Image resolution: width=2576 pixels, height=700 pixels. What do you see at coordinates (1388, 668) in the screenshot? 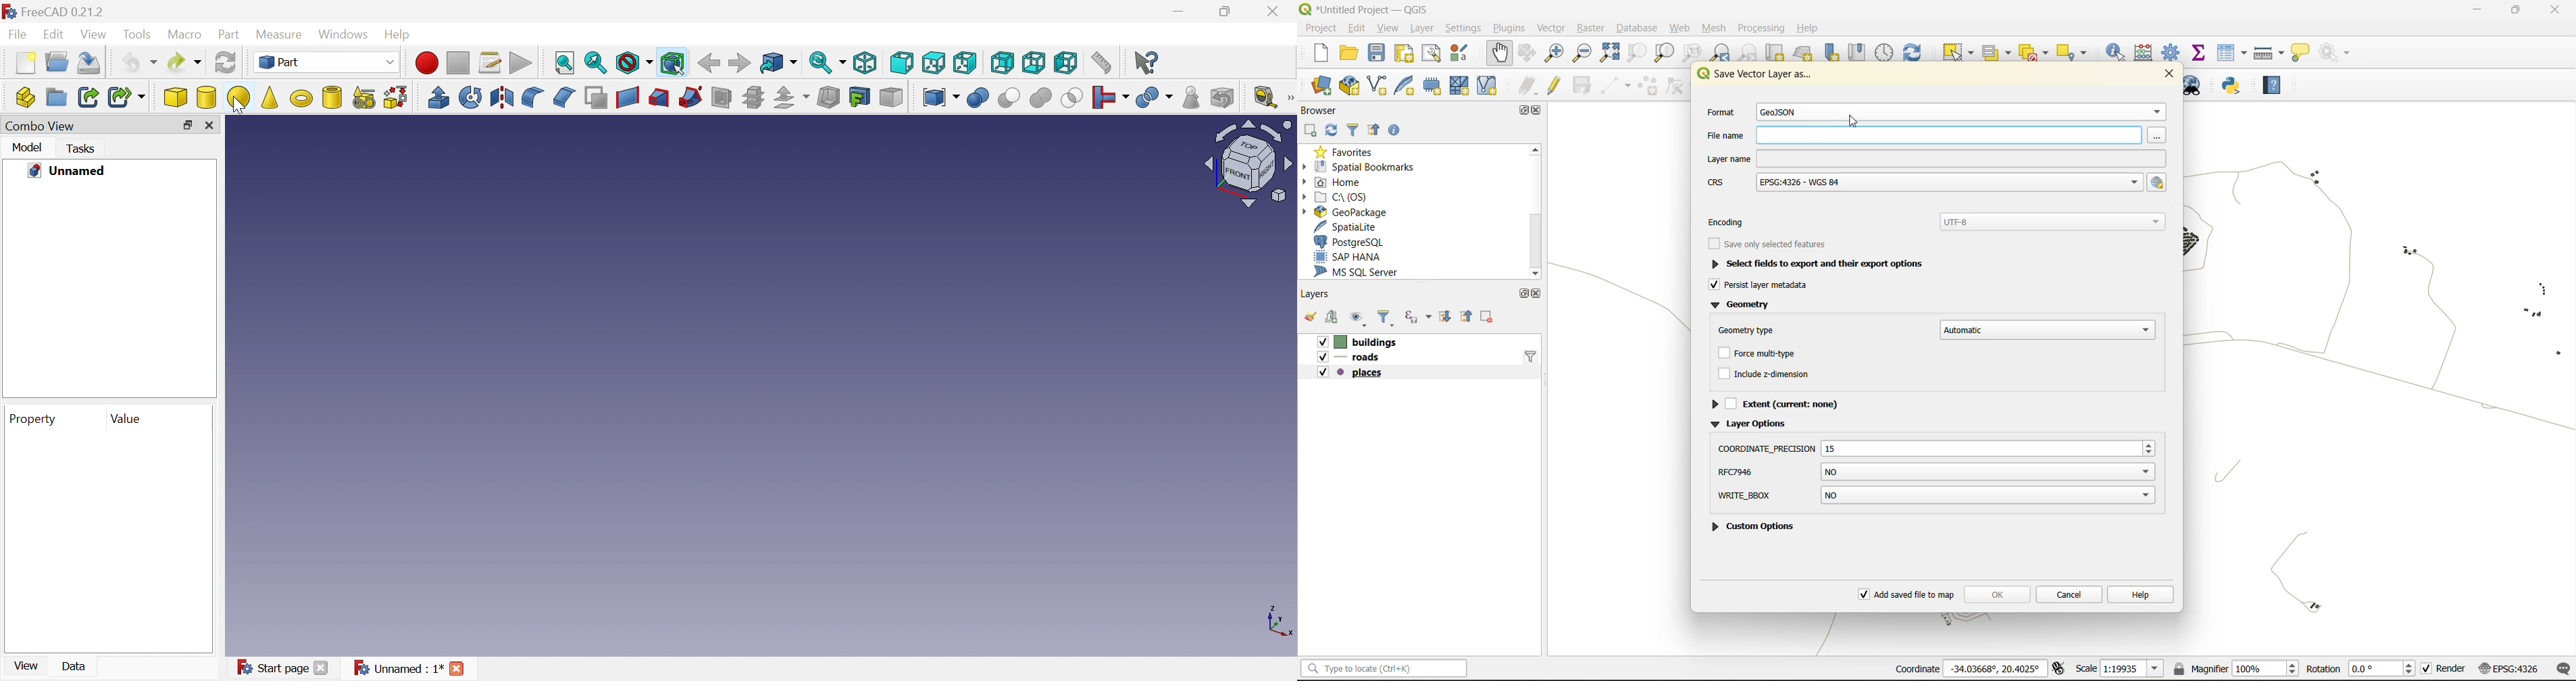
I see `statusbar` at bounding box center [1388, 668].